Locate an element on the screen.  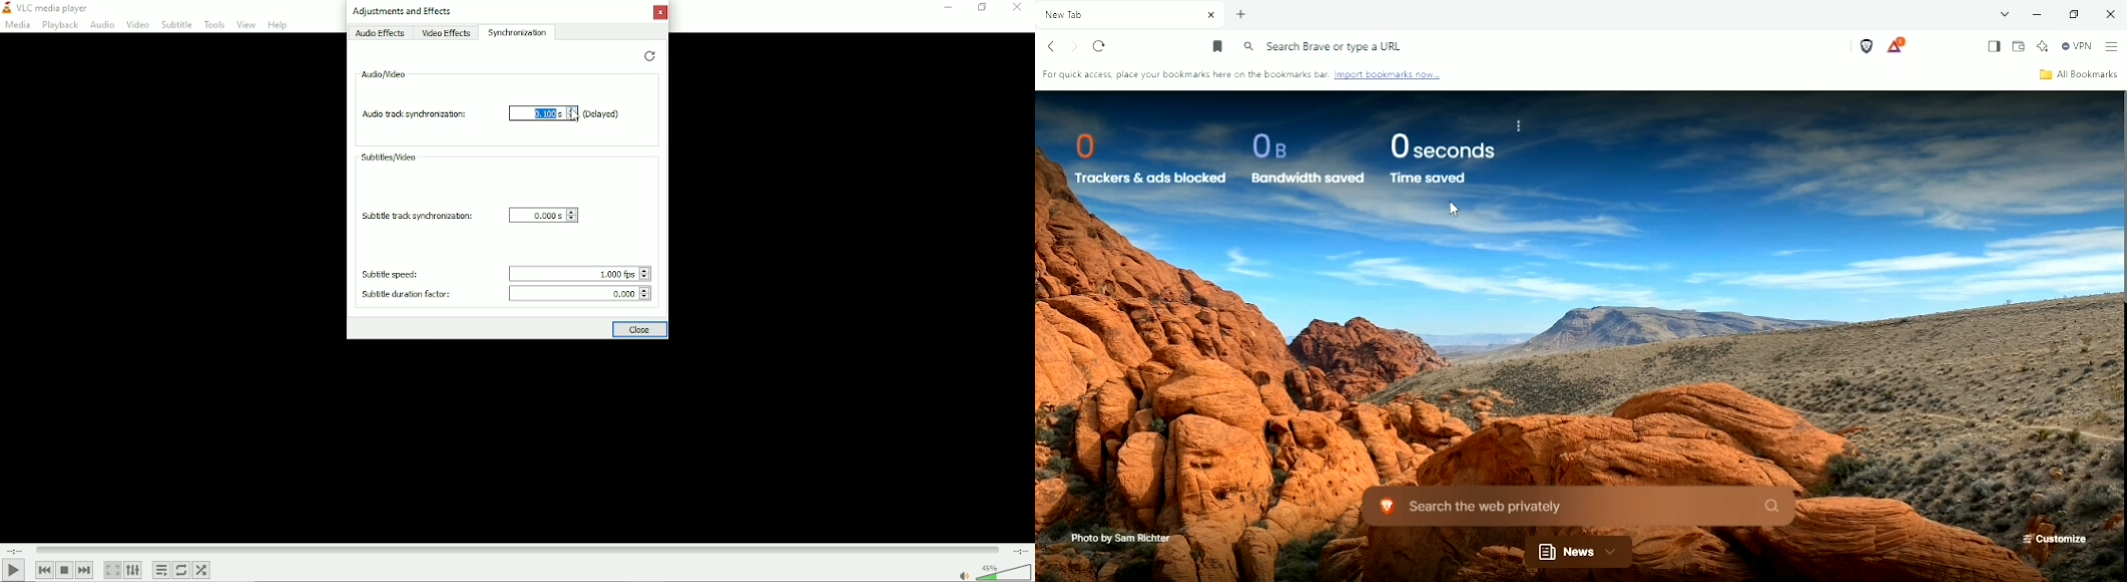
Click to go forward is located at coordinates (1075, 46).